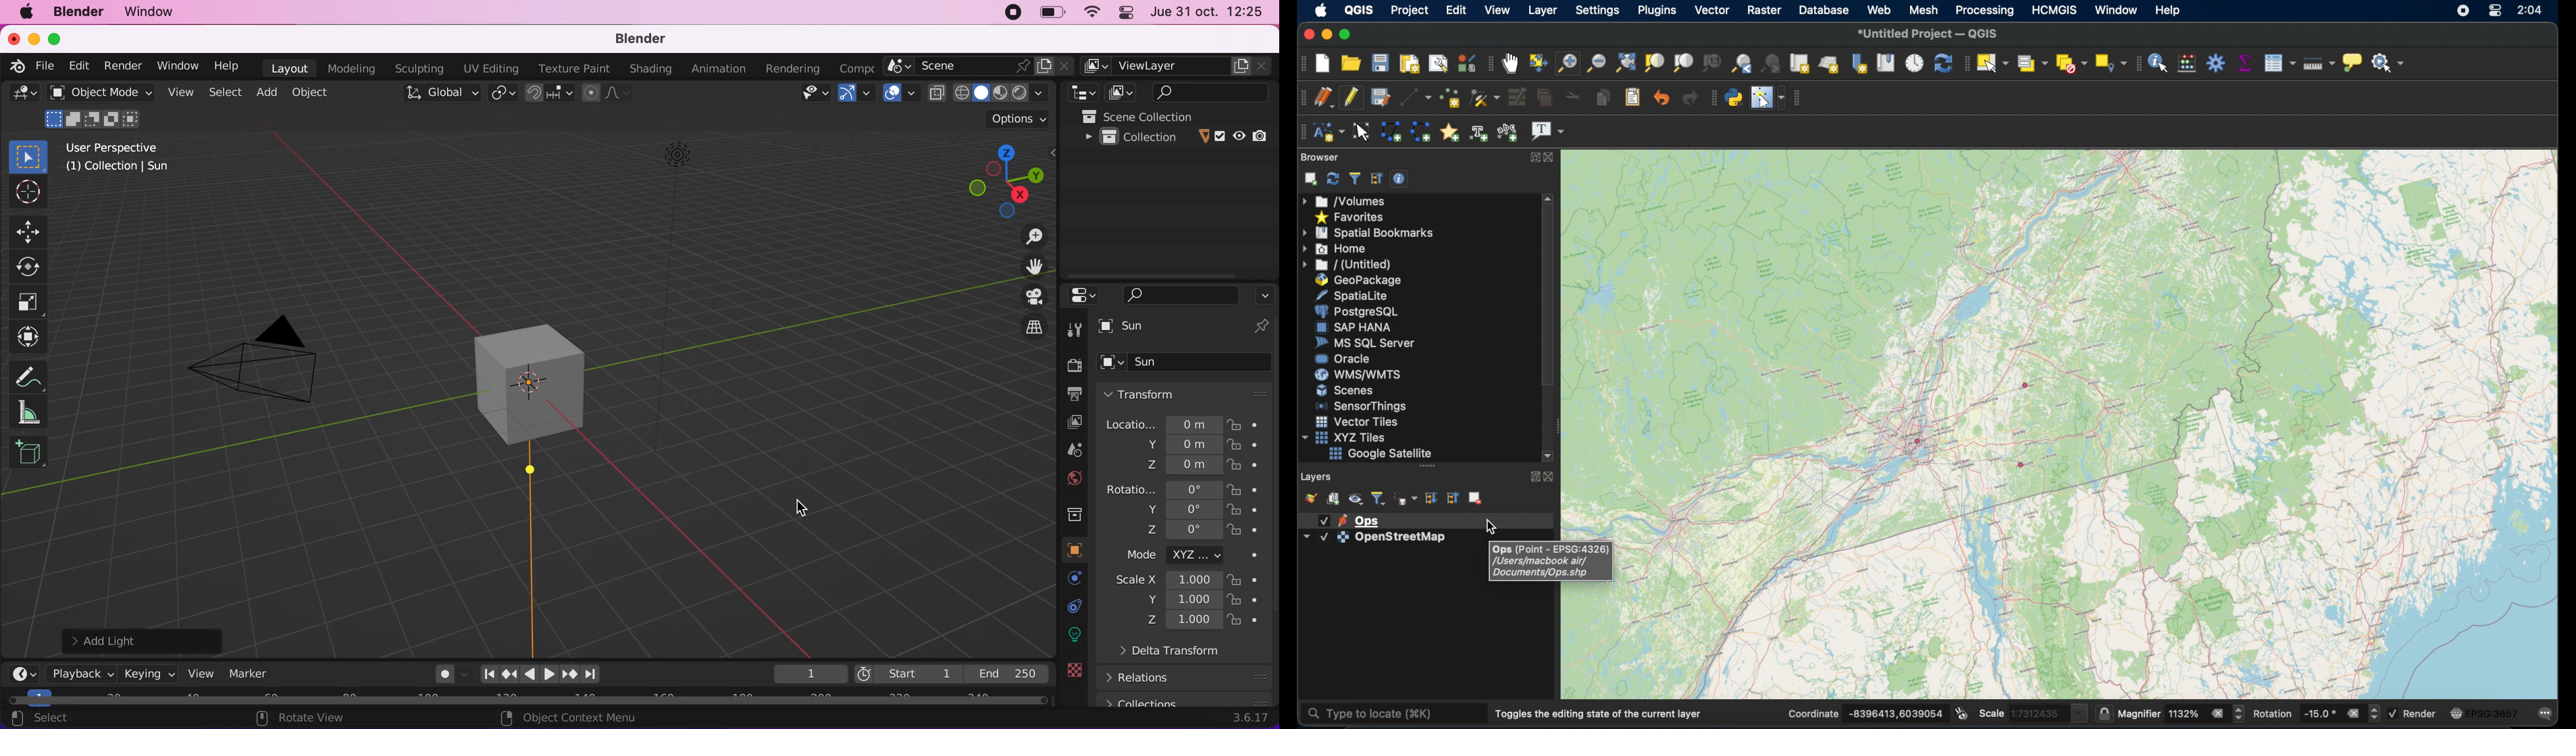 Image resolution: width=2576 pixels, height=756 pixels. What do you see at coordinates (1479, 133) in the screenshot?
I see `create text annotation at point` at bounding box center [1479, 133].